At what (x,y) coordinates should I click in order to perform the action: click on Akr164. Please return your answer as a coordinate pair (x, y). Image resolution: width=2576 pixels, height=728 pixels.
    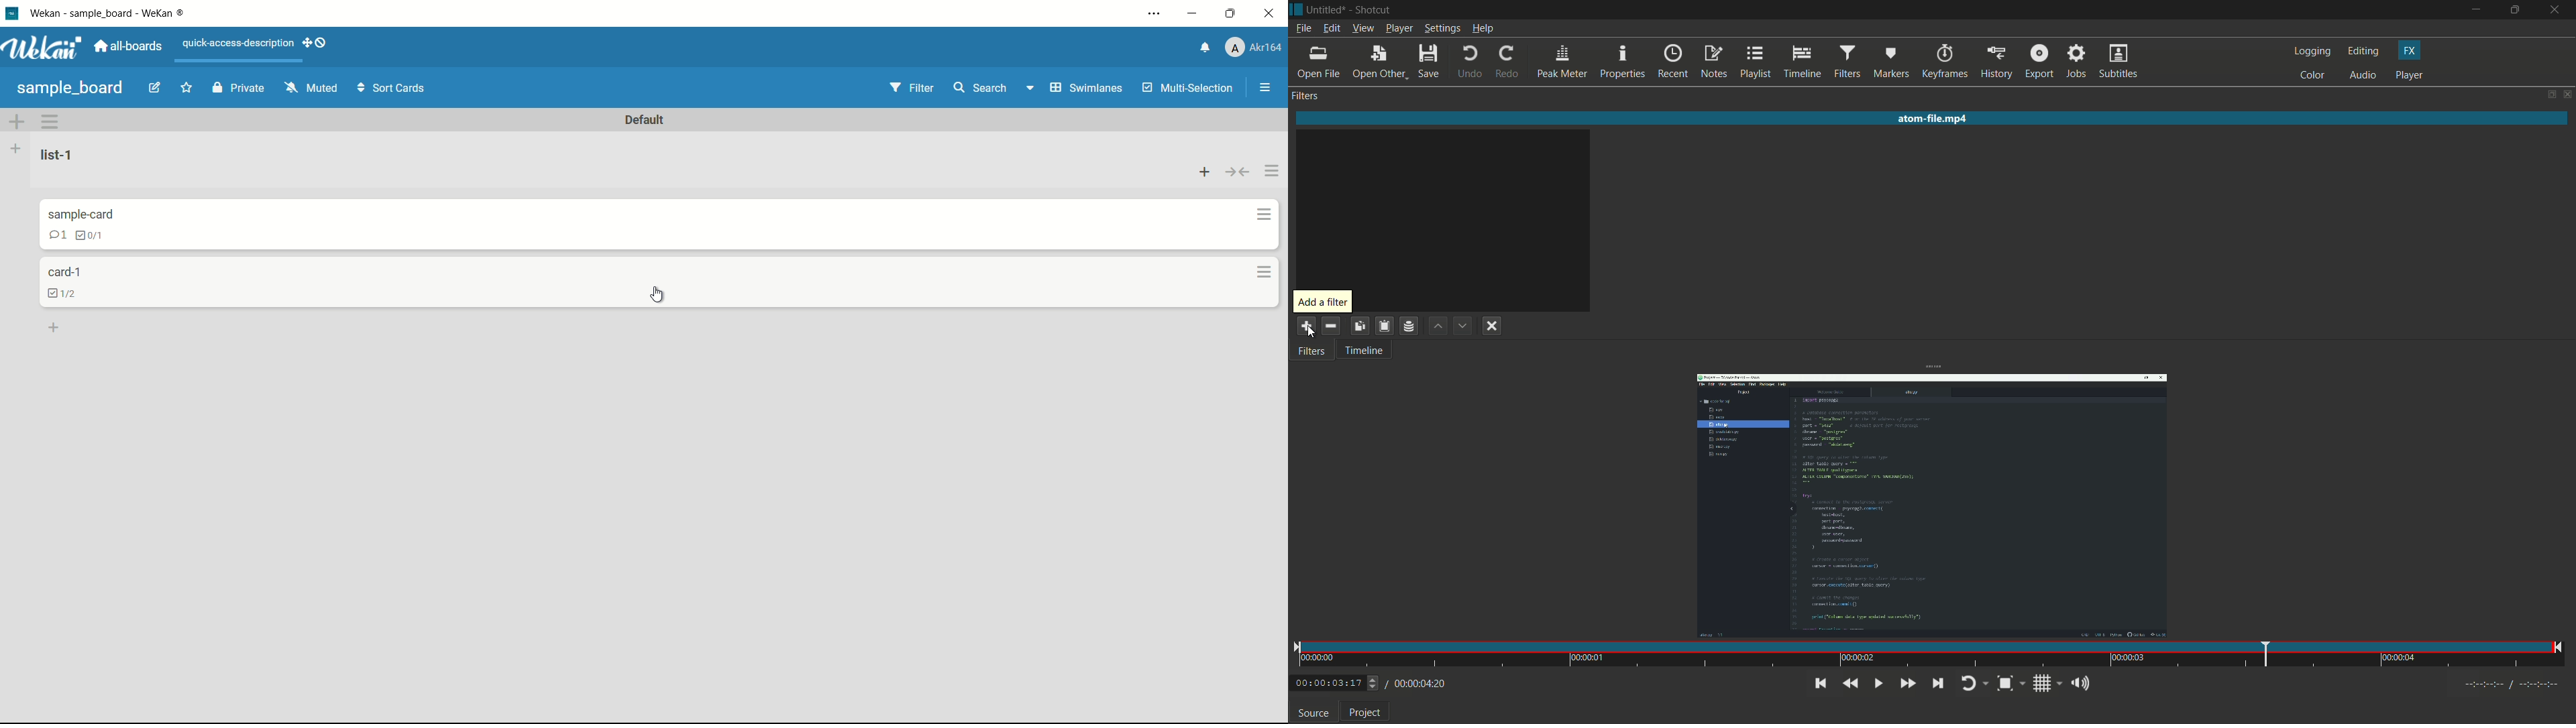
    Looking at the image, I should click on (1250, 48).